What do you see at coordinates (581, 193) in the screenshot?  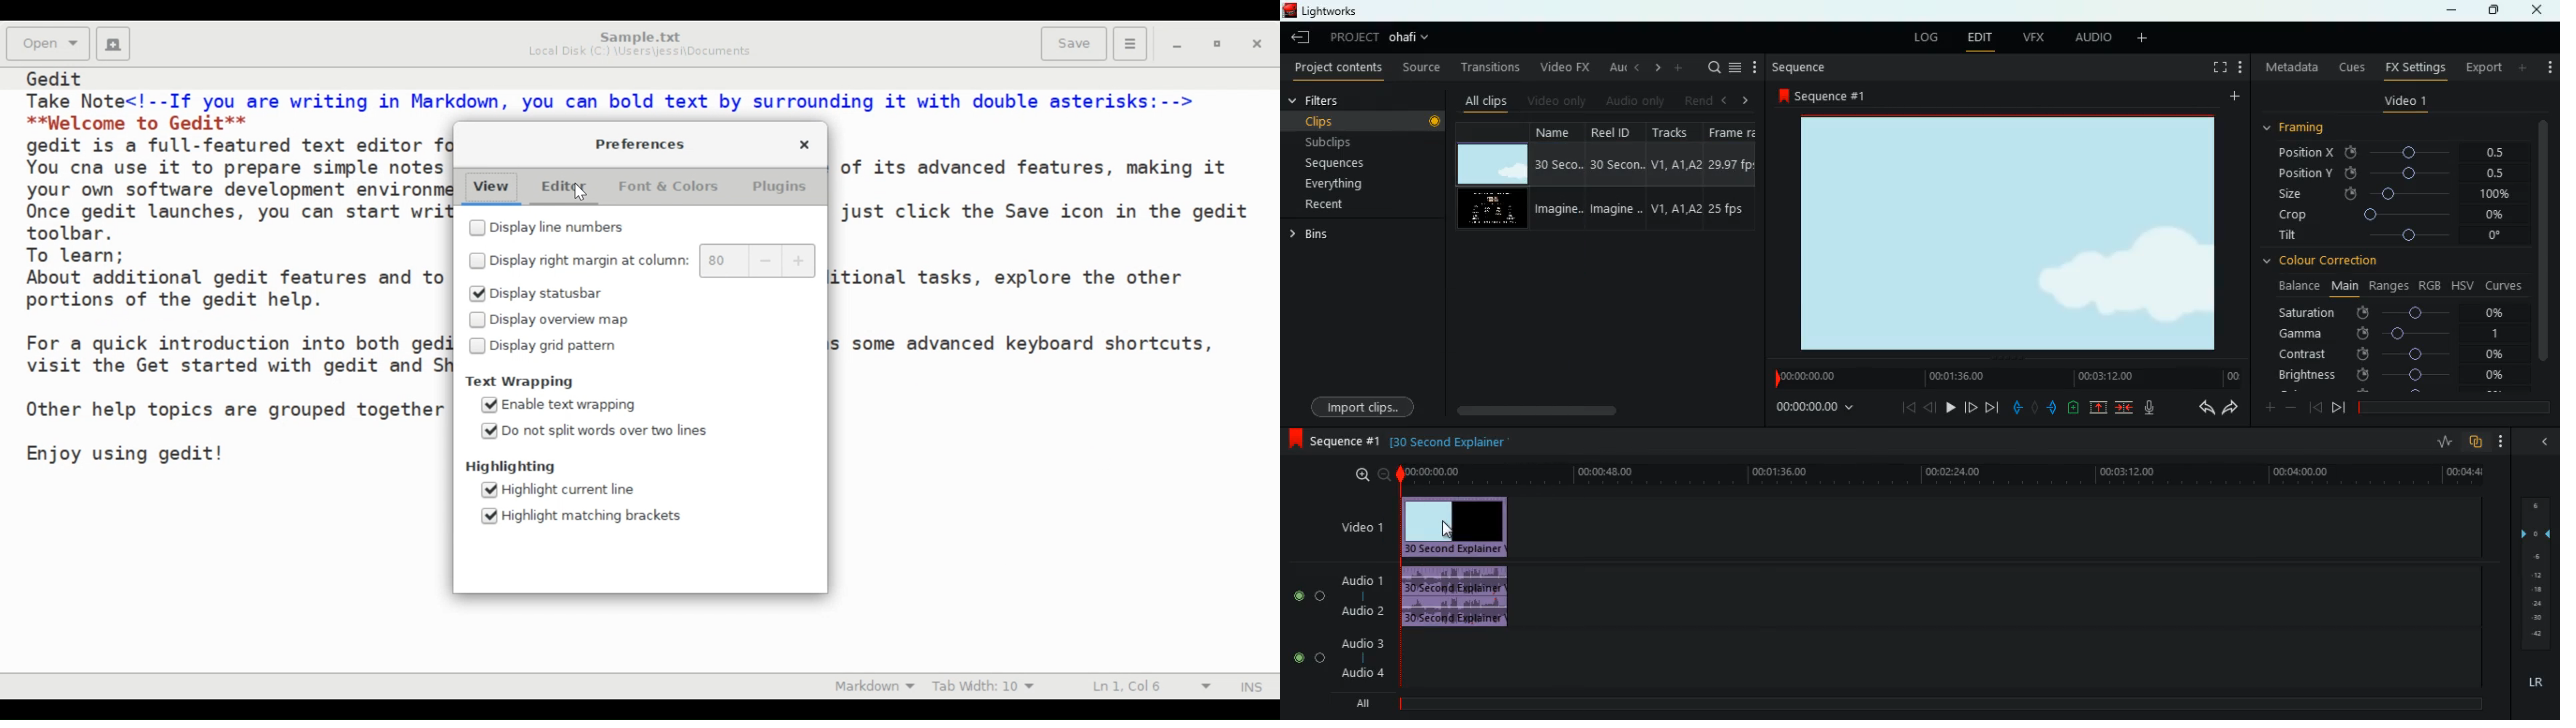 I see `Cursor` at bounding box center [581, 193].